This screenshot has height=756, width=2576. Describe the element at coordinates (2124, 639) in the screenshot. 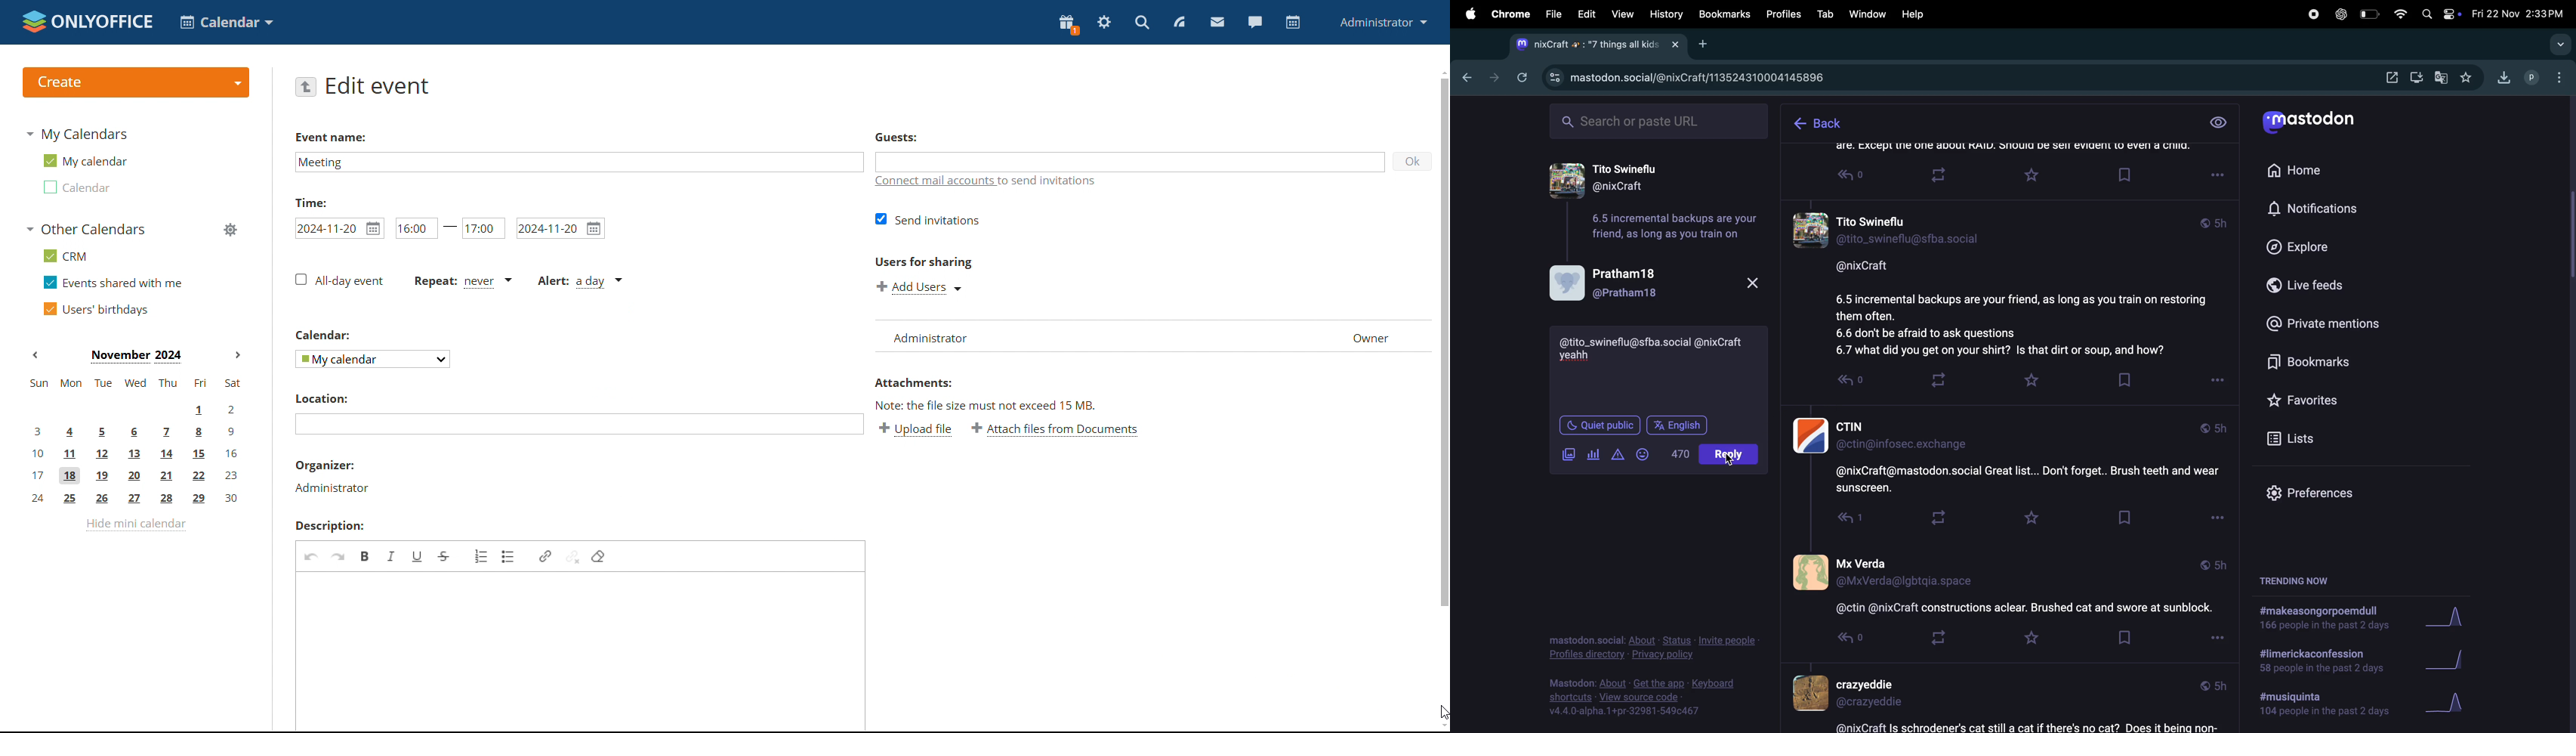

I see `Bookmark` at that location.